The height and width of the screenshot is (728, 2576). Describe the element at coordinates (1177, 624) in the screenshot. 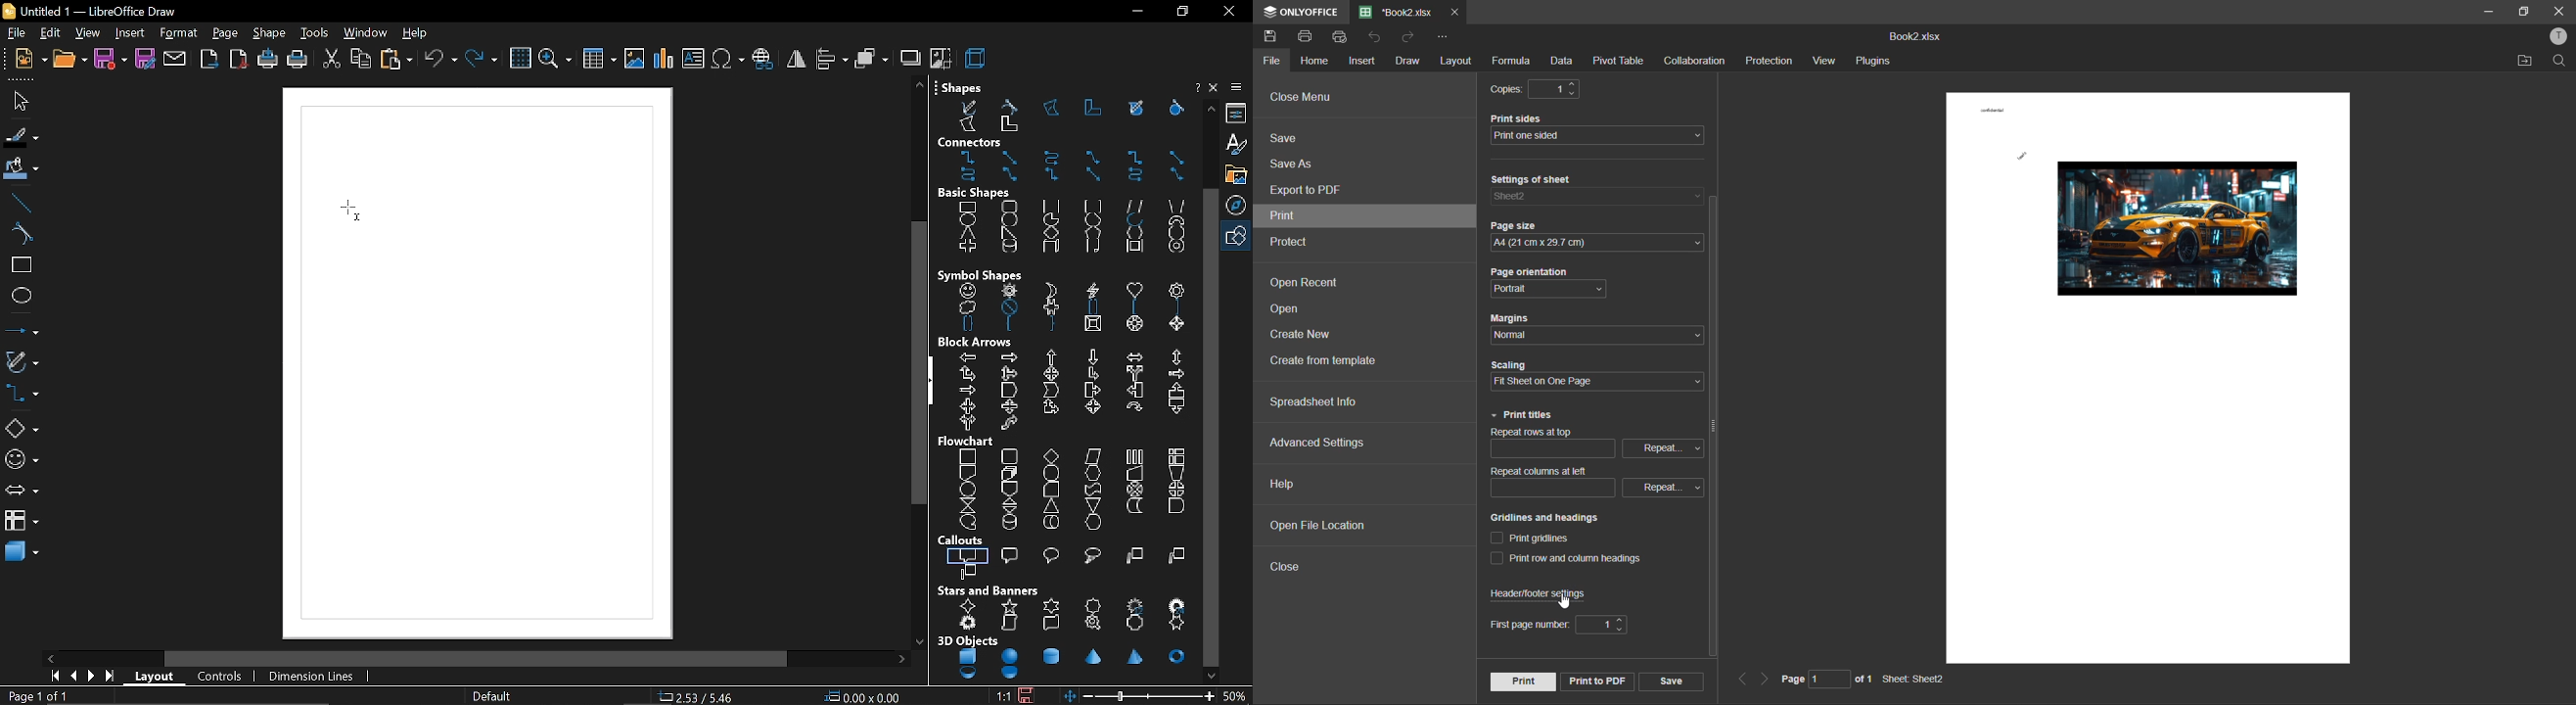

I see `concave 6 point star` at that location.